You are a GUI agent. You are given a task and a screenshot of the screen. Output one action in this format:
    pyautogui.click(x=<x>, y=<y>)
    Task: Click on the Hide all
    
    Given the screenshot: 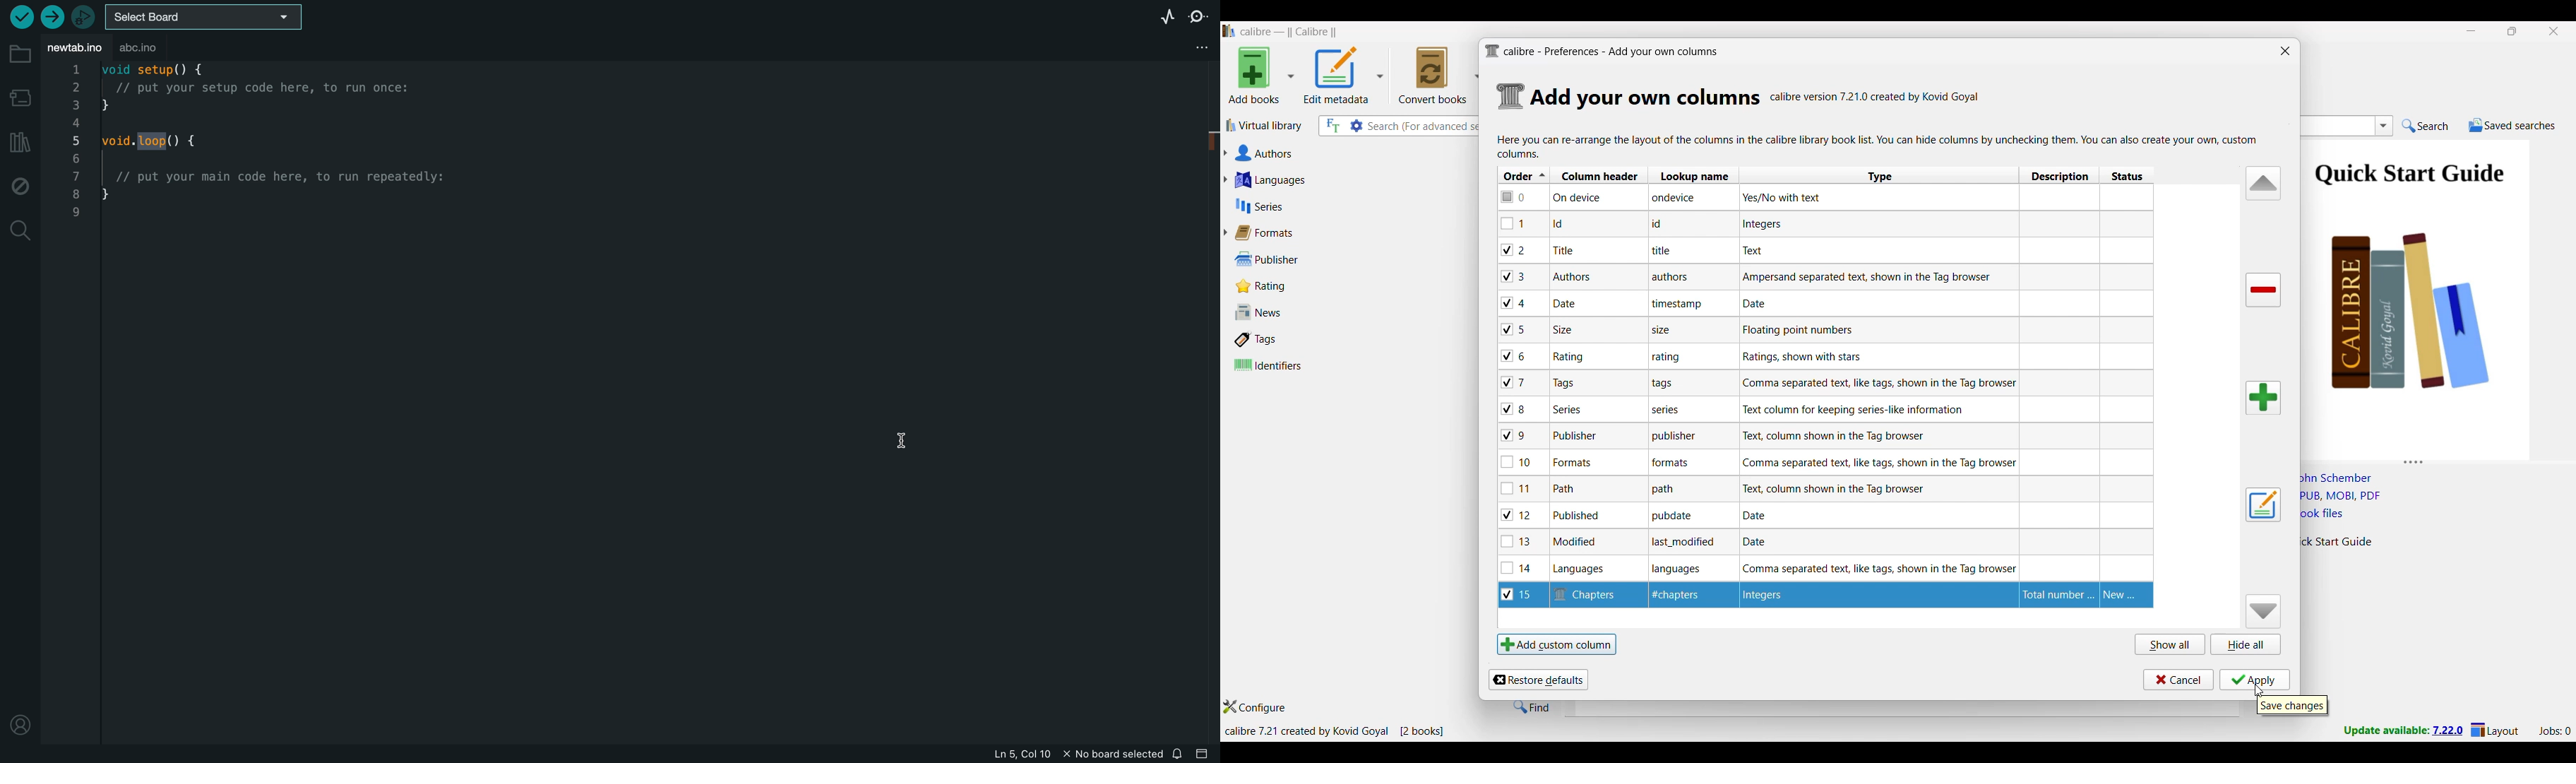 What is the action you would take?
    pyautogui.click(x=2246, y=644)
    